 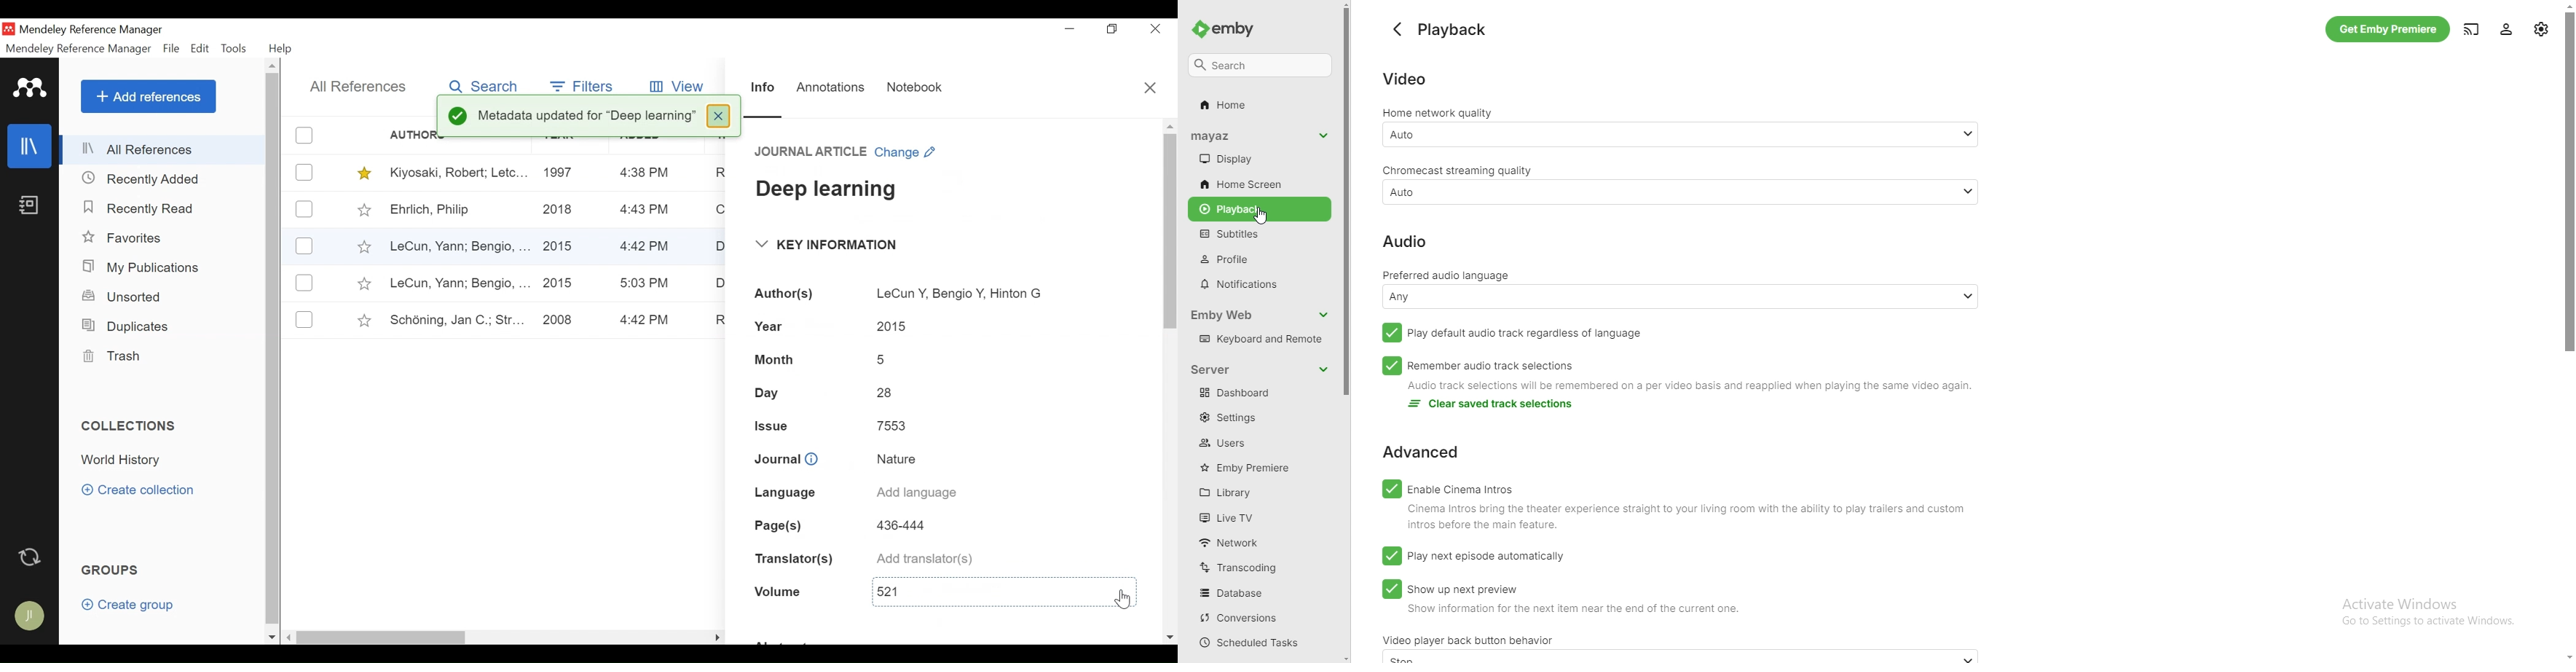 What do you see at coordinates (1122, 600) in the screenshot?
I see `Cursor` at bounding box center [1122, 600].